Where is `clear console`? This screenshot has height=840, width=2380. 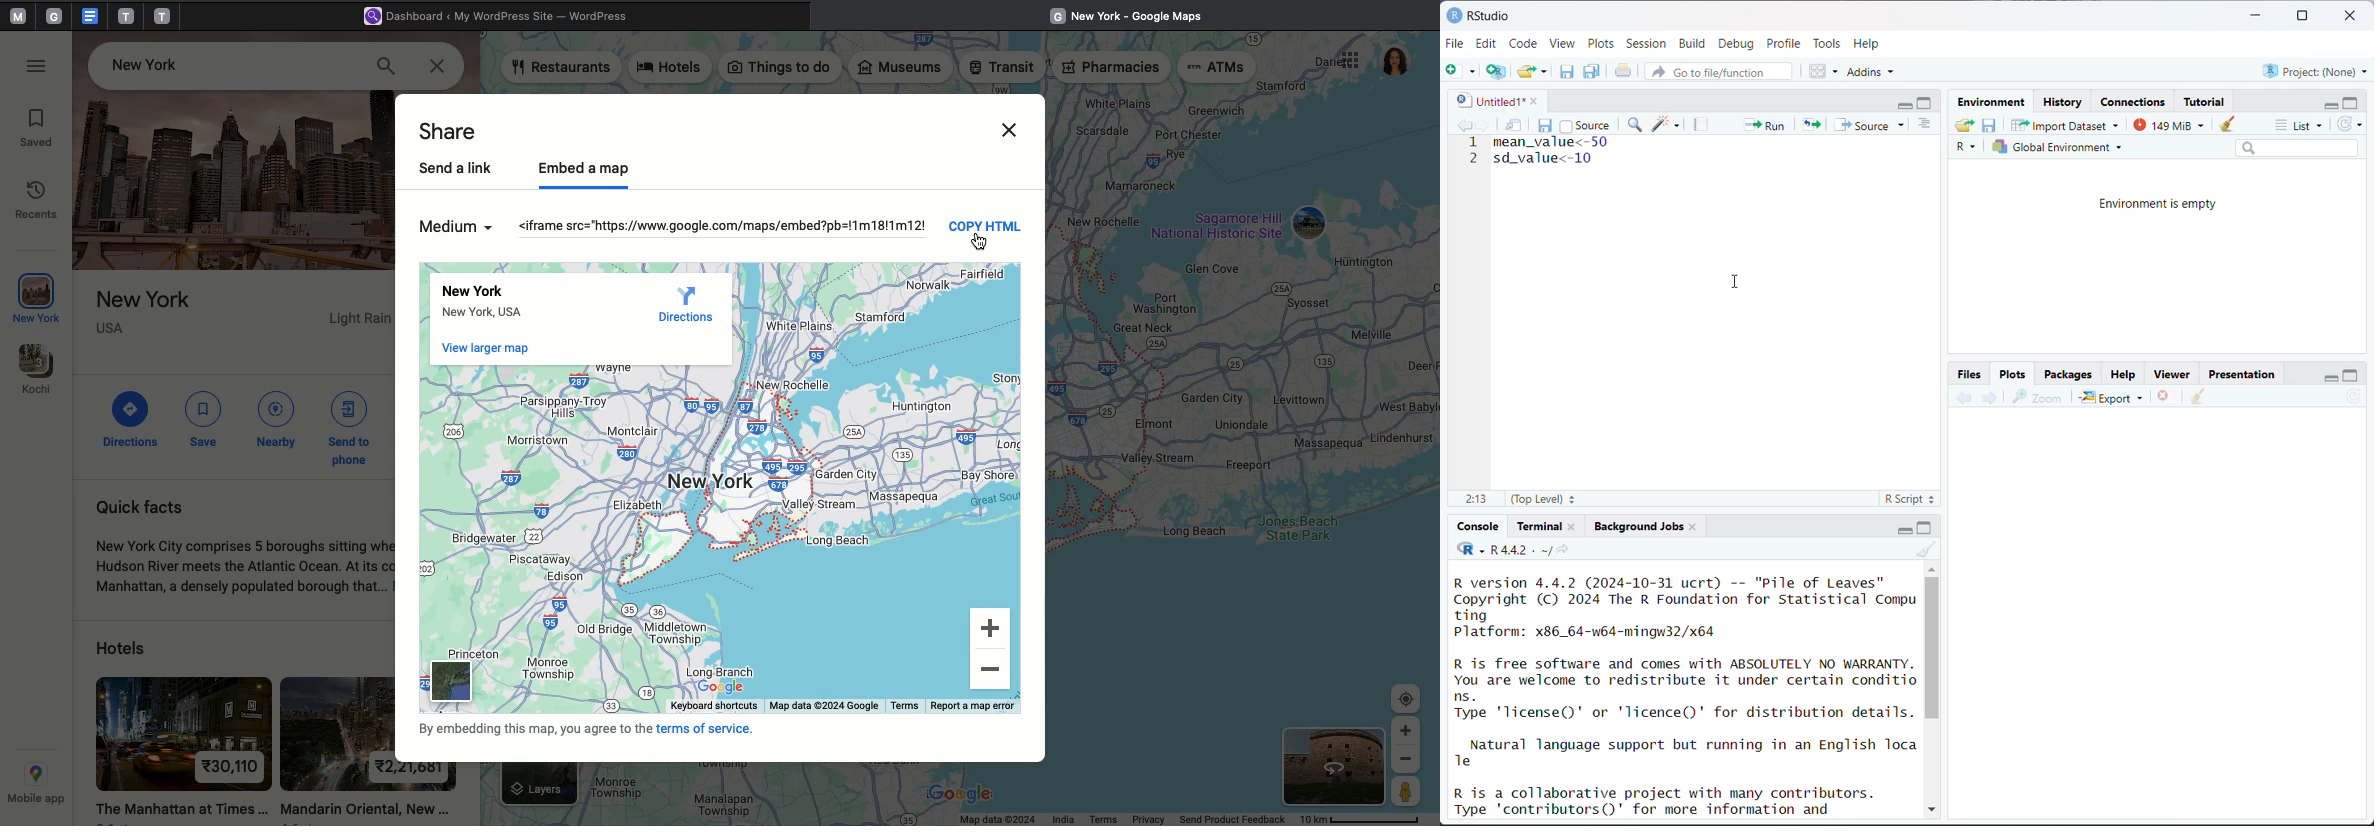
clear console is located at coordinates (1928, 550).